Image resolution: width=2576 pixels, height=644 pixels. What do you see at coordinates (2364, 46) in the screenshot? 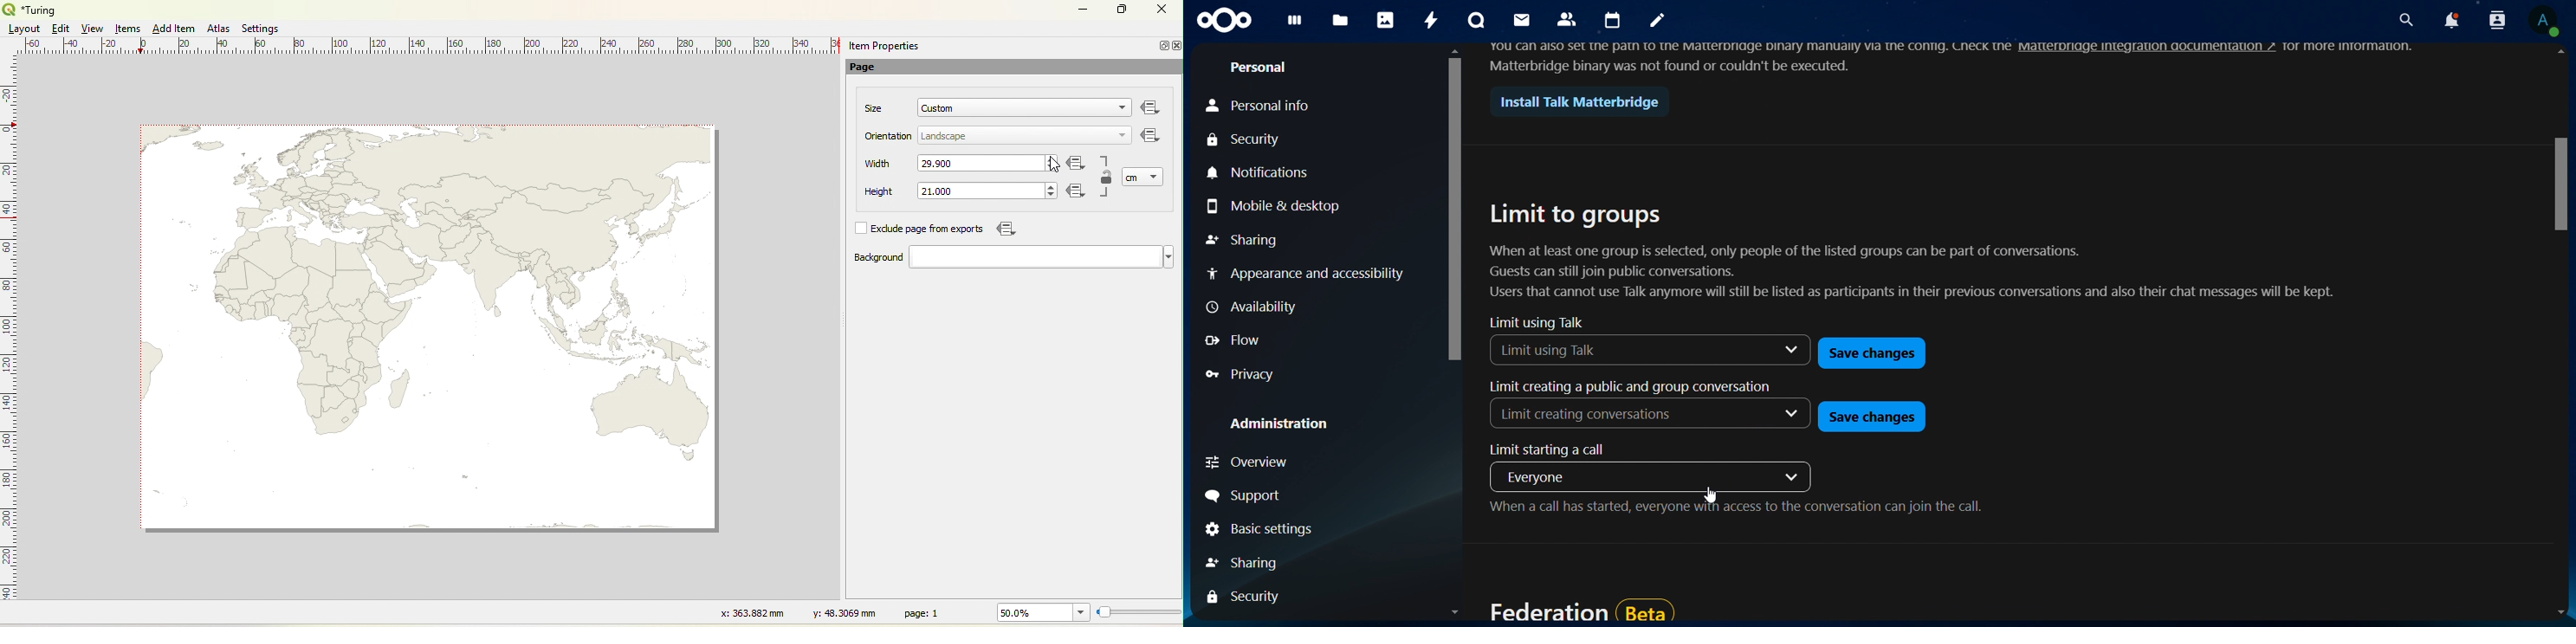
I see `more innovation` at bounding box center [2364, 46].